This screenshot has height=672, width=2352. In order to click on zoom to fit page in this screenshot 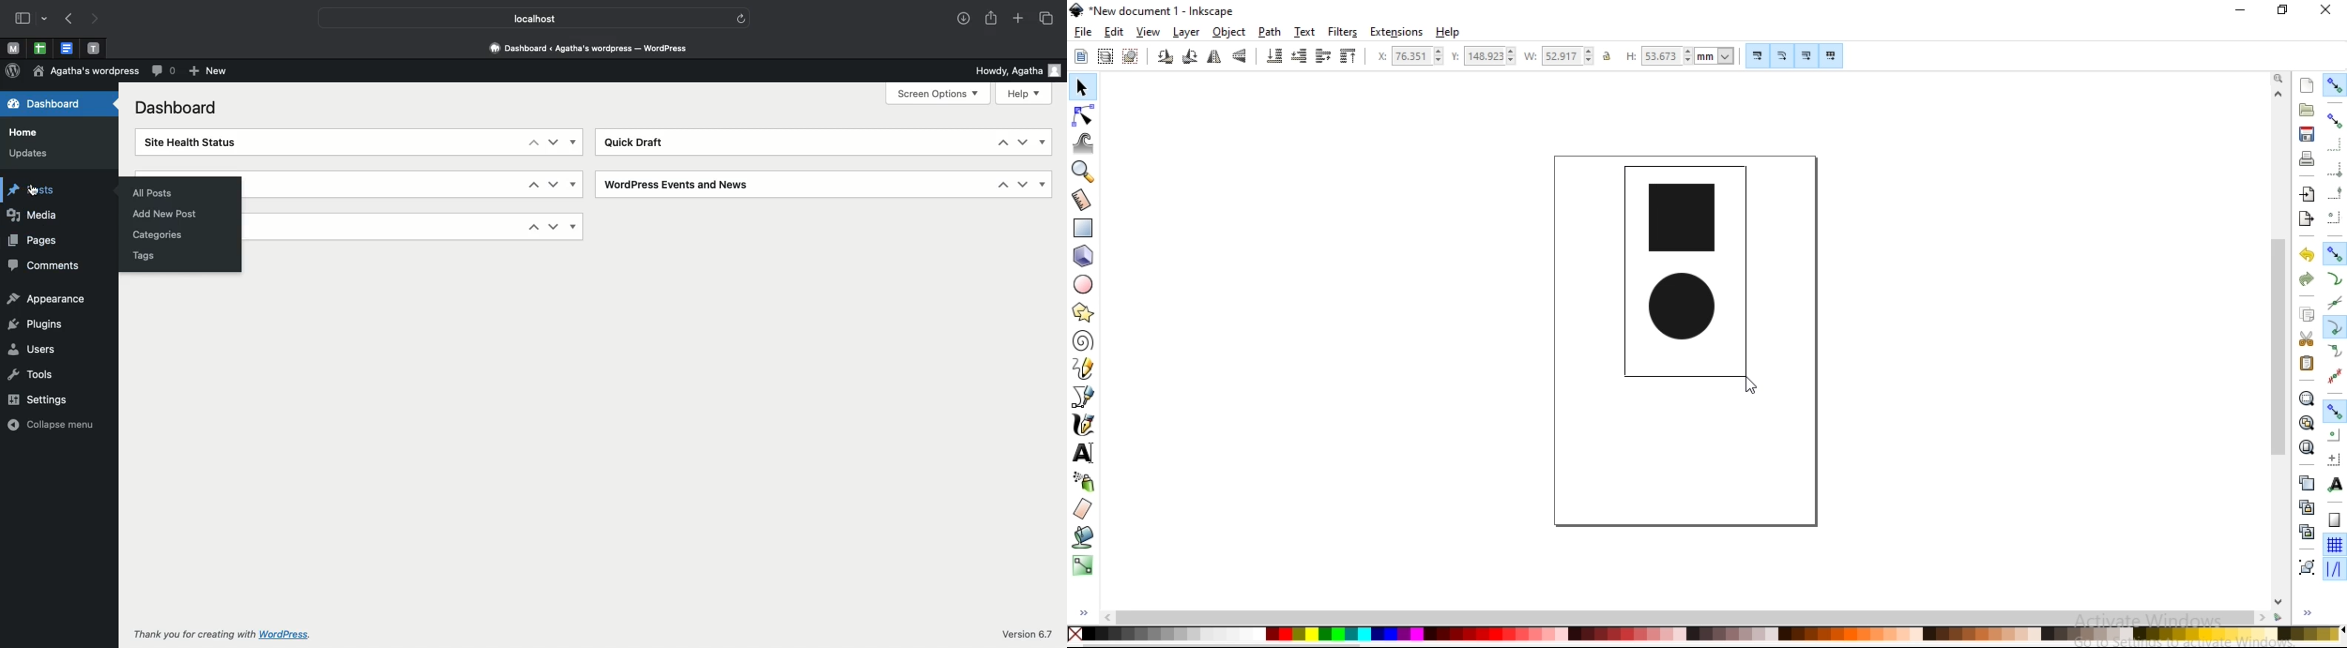, I will do `click(2307, 447)`.